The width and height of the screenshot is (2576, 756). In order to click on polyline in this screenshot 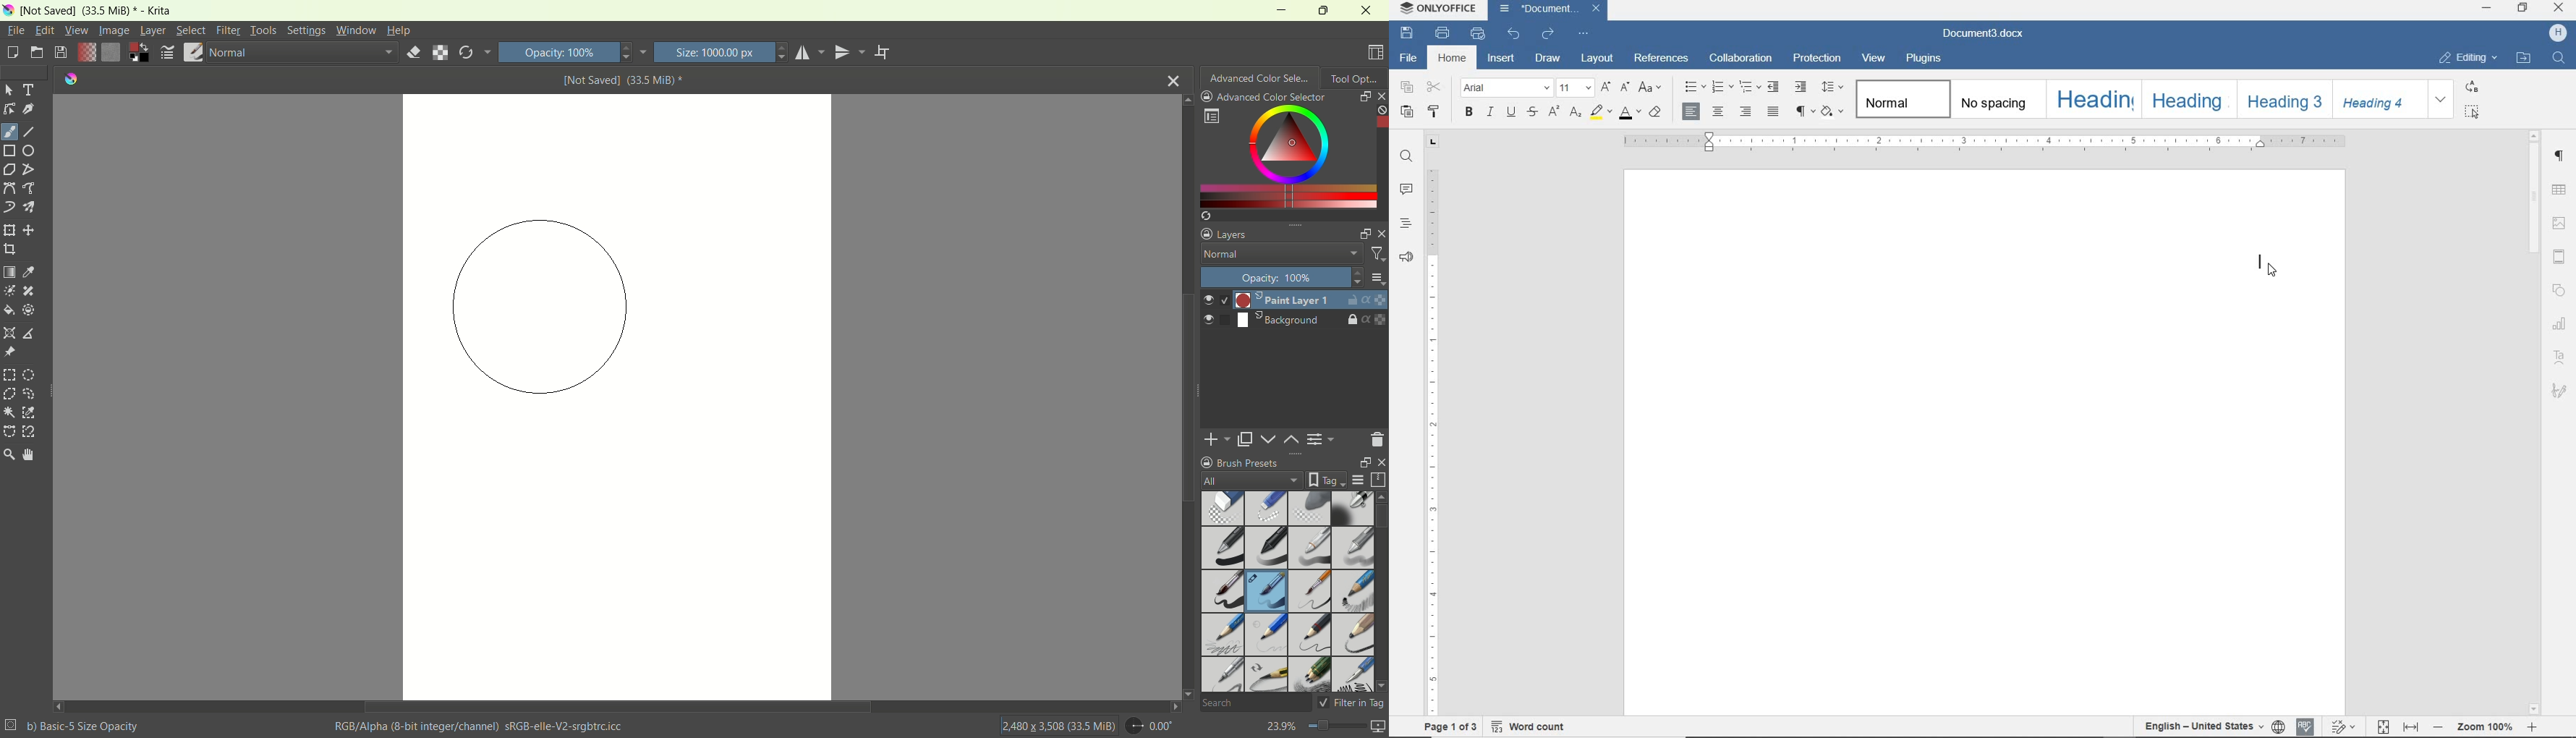, I will do `click(30, 169)`.